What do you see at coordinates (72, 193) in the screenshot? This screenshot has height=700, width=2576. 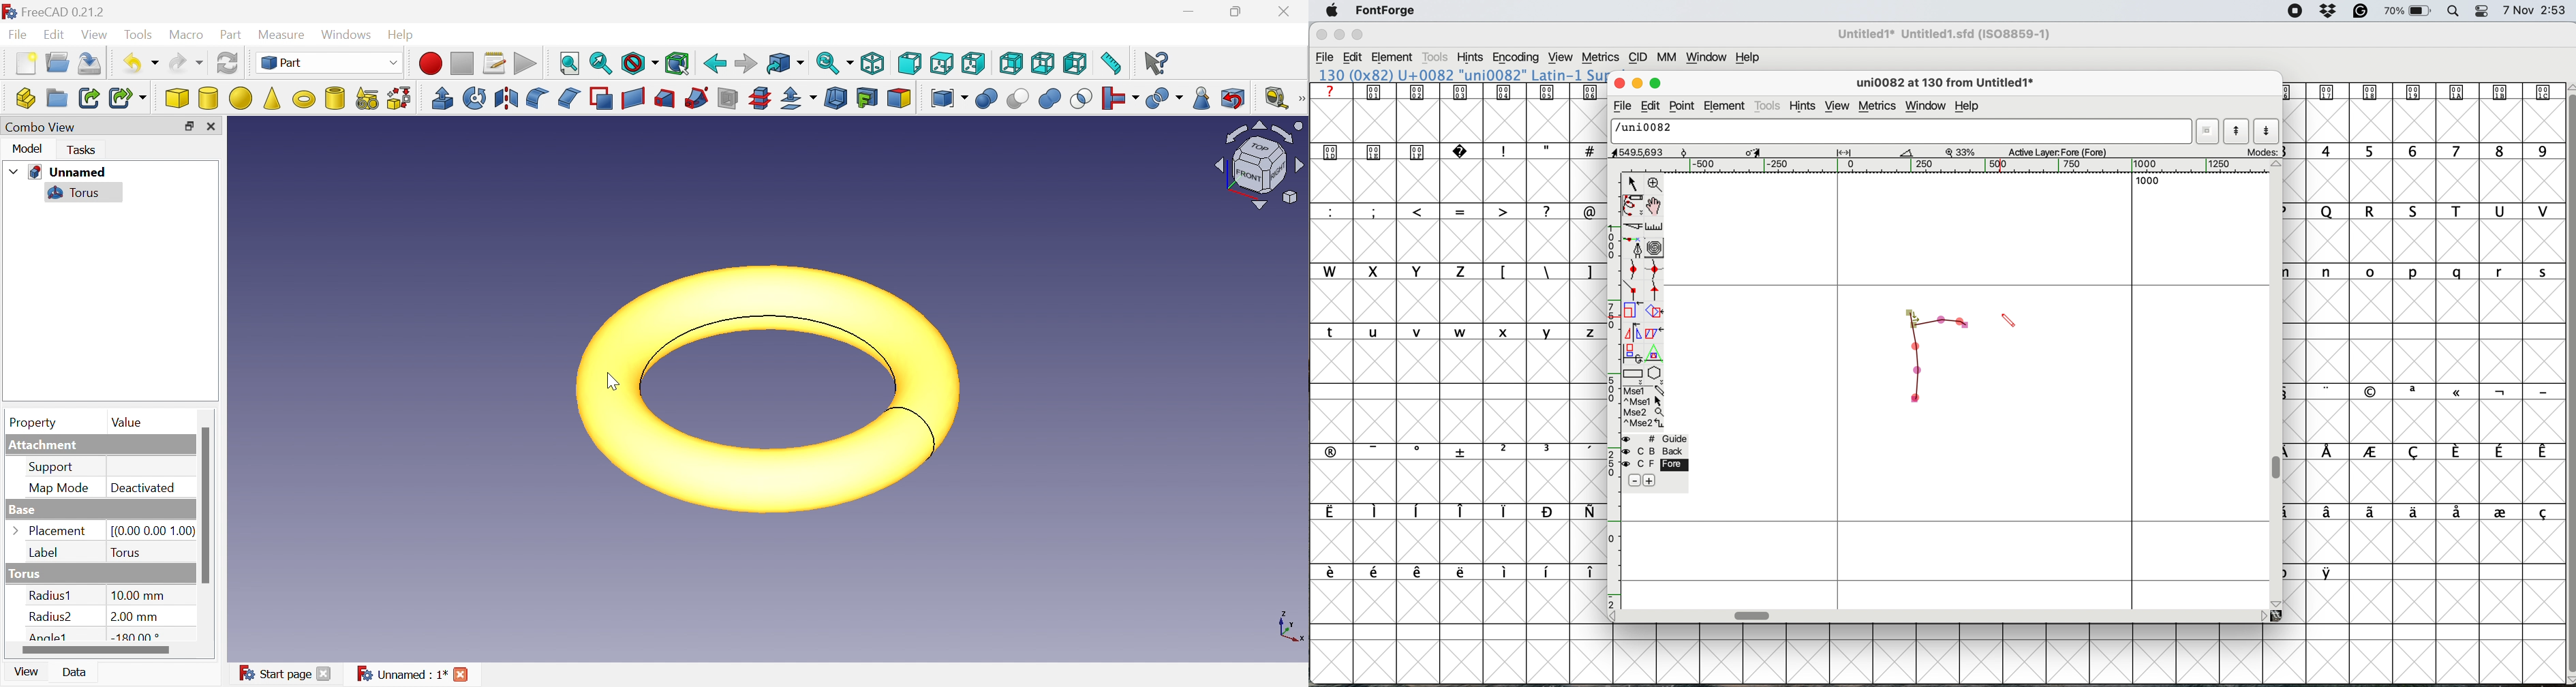 I see `Torus` at bounding box center [72, 193].